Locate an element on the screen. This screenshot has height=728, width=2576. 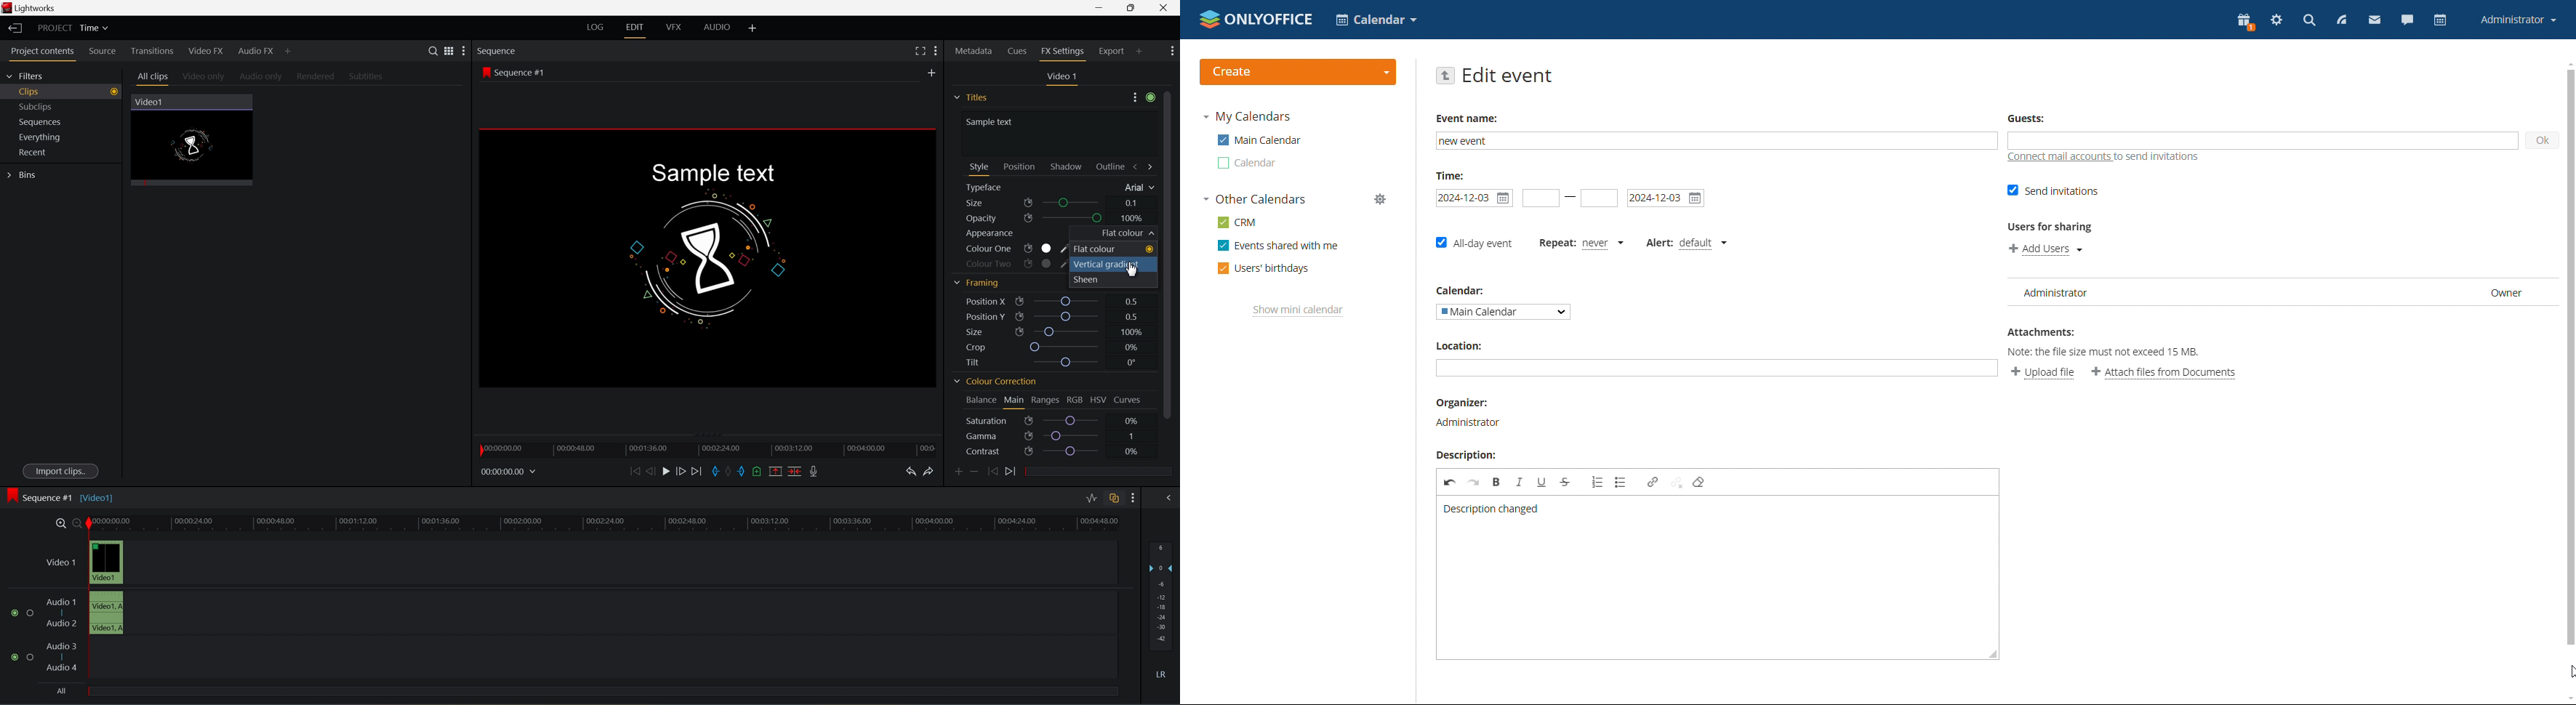
add a cue at the current position is located at coordinates (760, 472).